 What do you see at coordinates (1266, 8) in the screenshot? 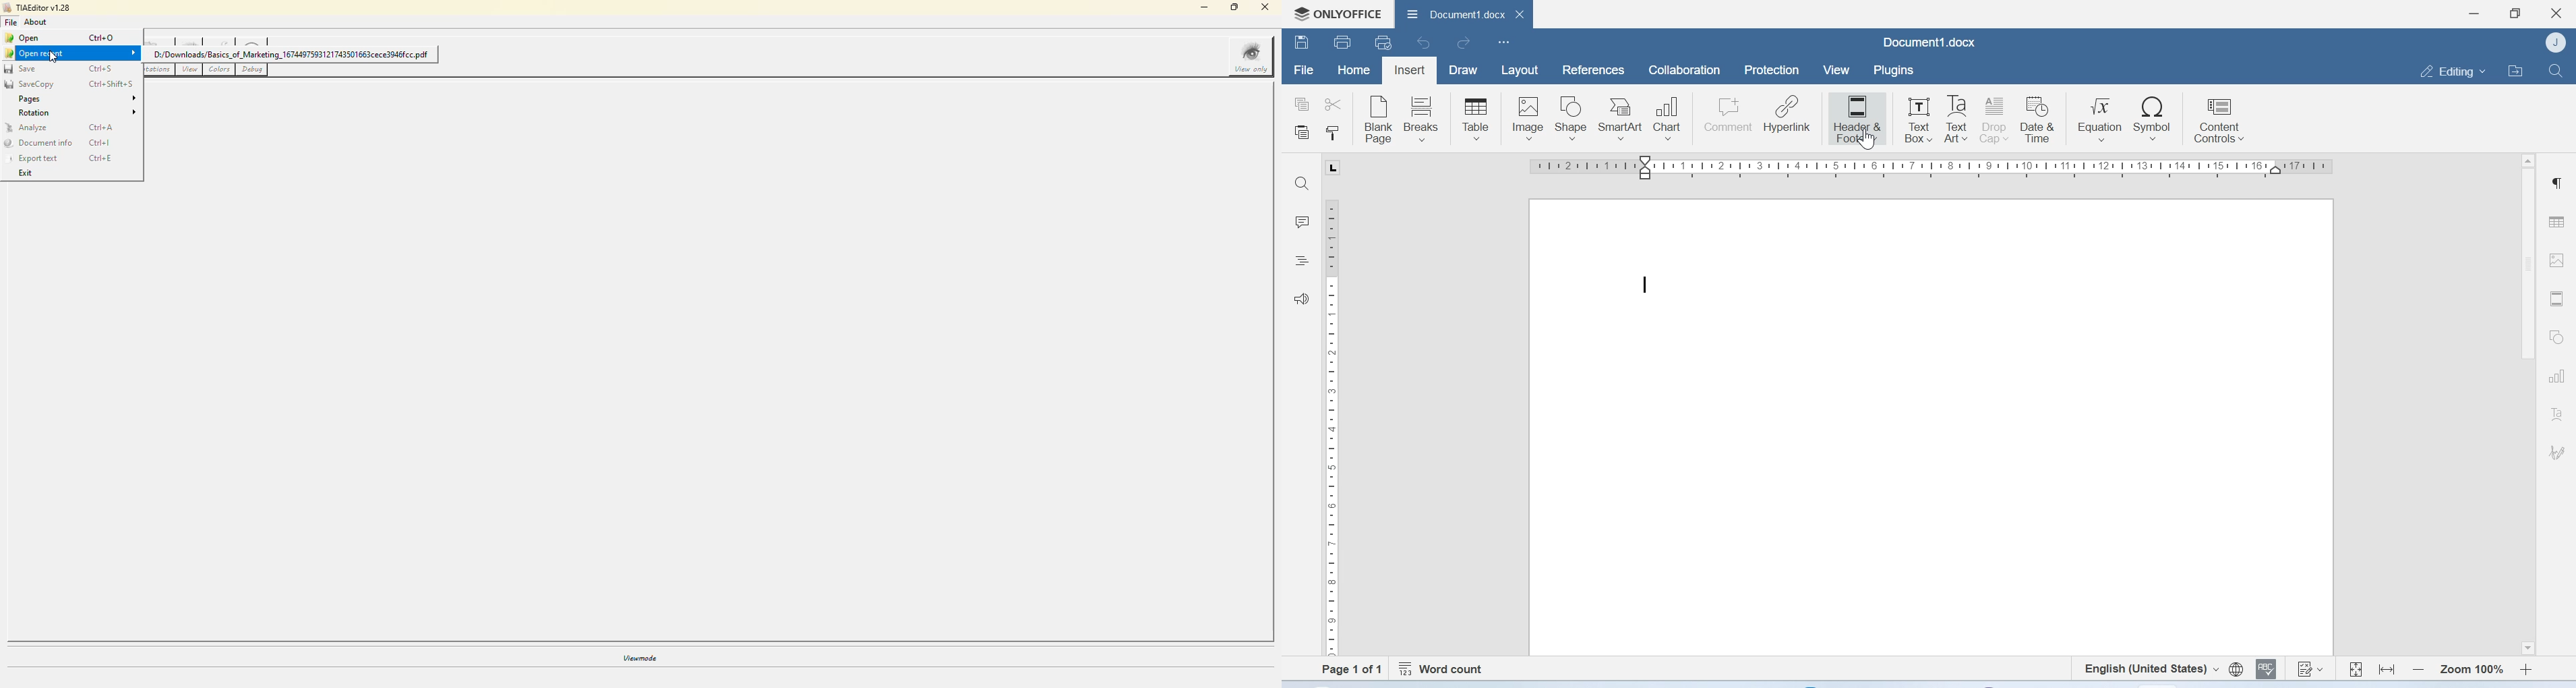
I see `close` at bounding box center [1266, 8].